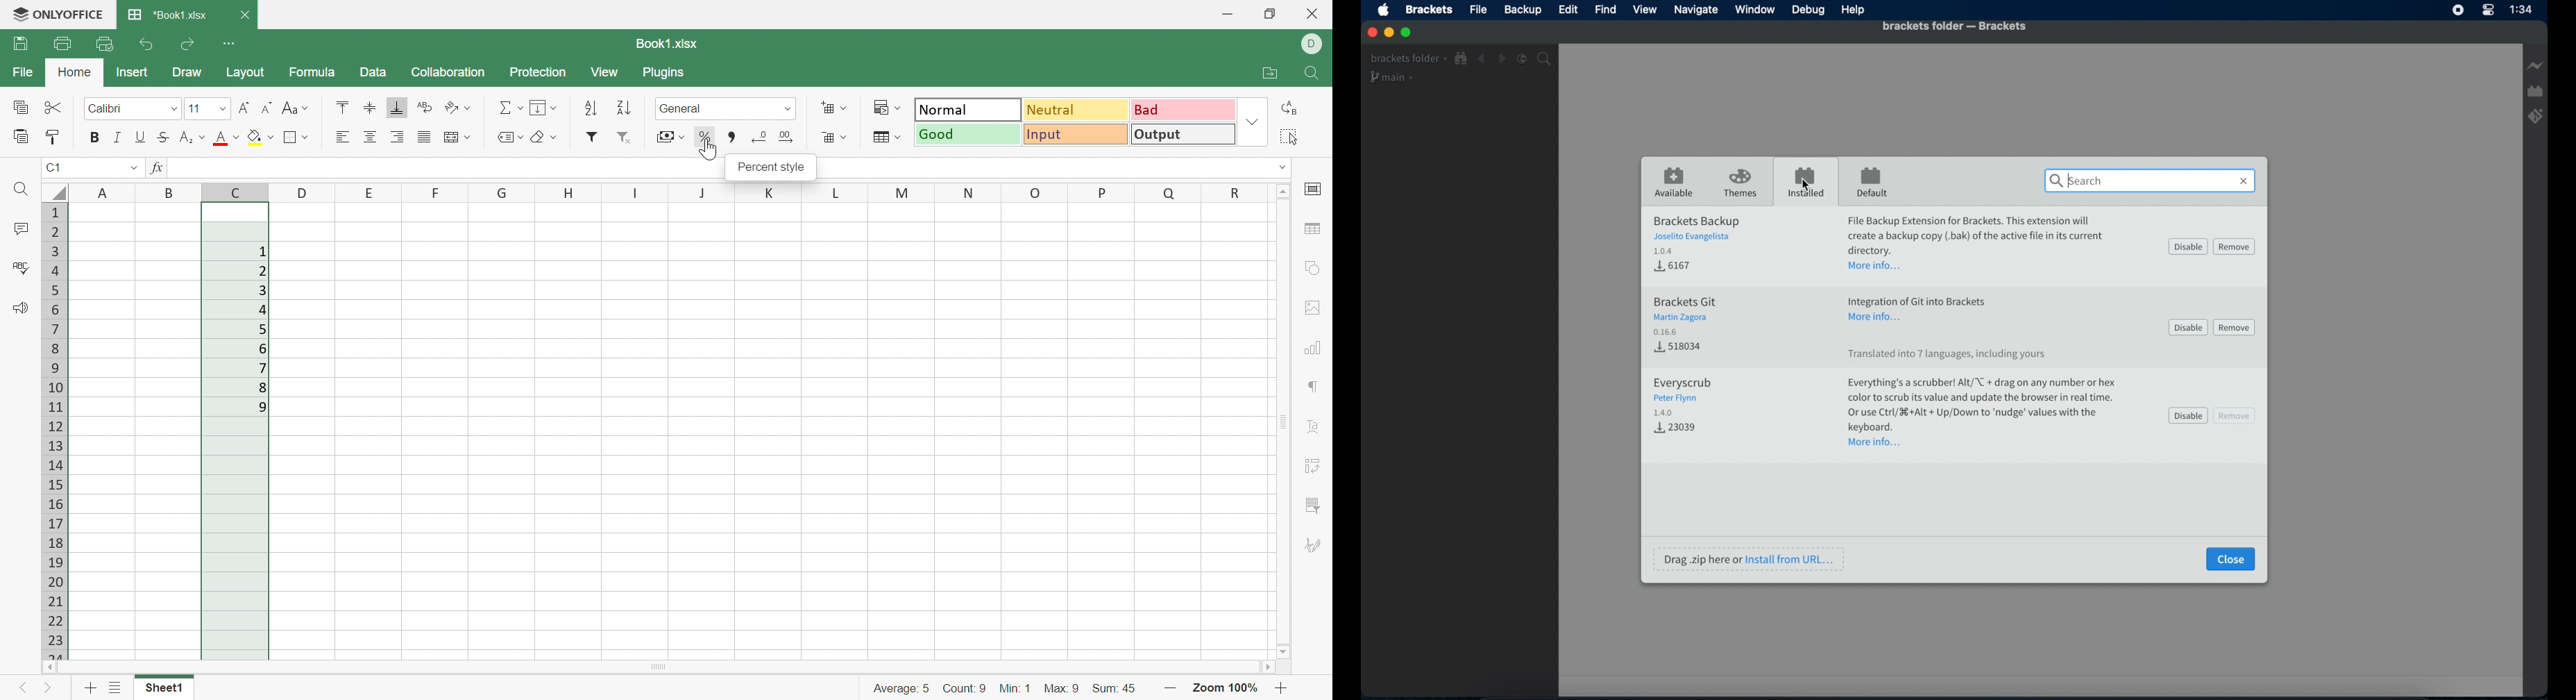 The image size is (2576, 700). What do you see at coordinates (162, 137) in the screenshot?
I see `Strikethrough` at bounding box center [162, 137].